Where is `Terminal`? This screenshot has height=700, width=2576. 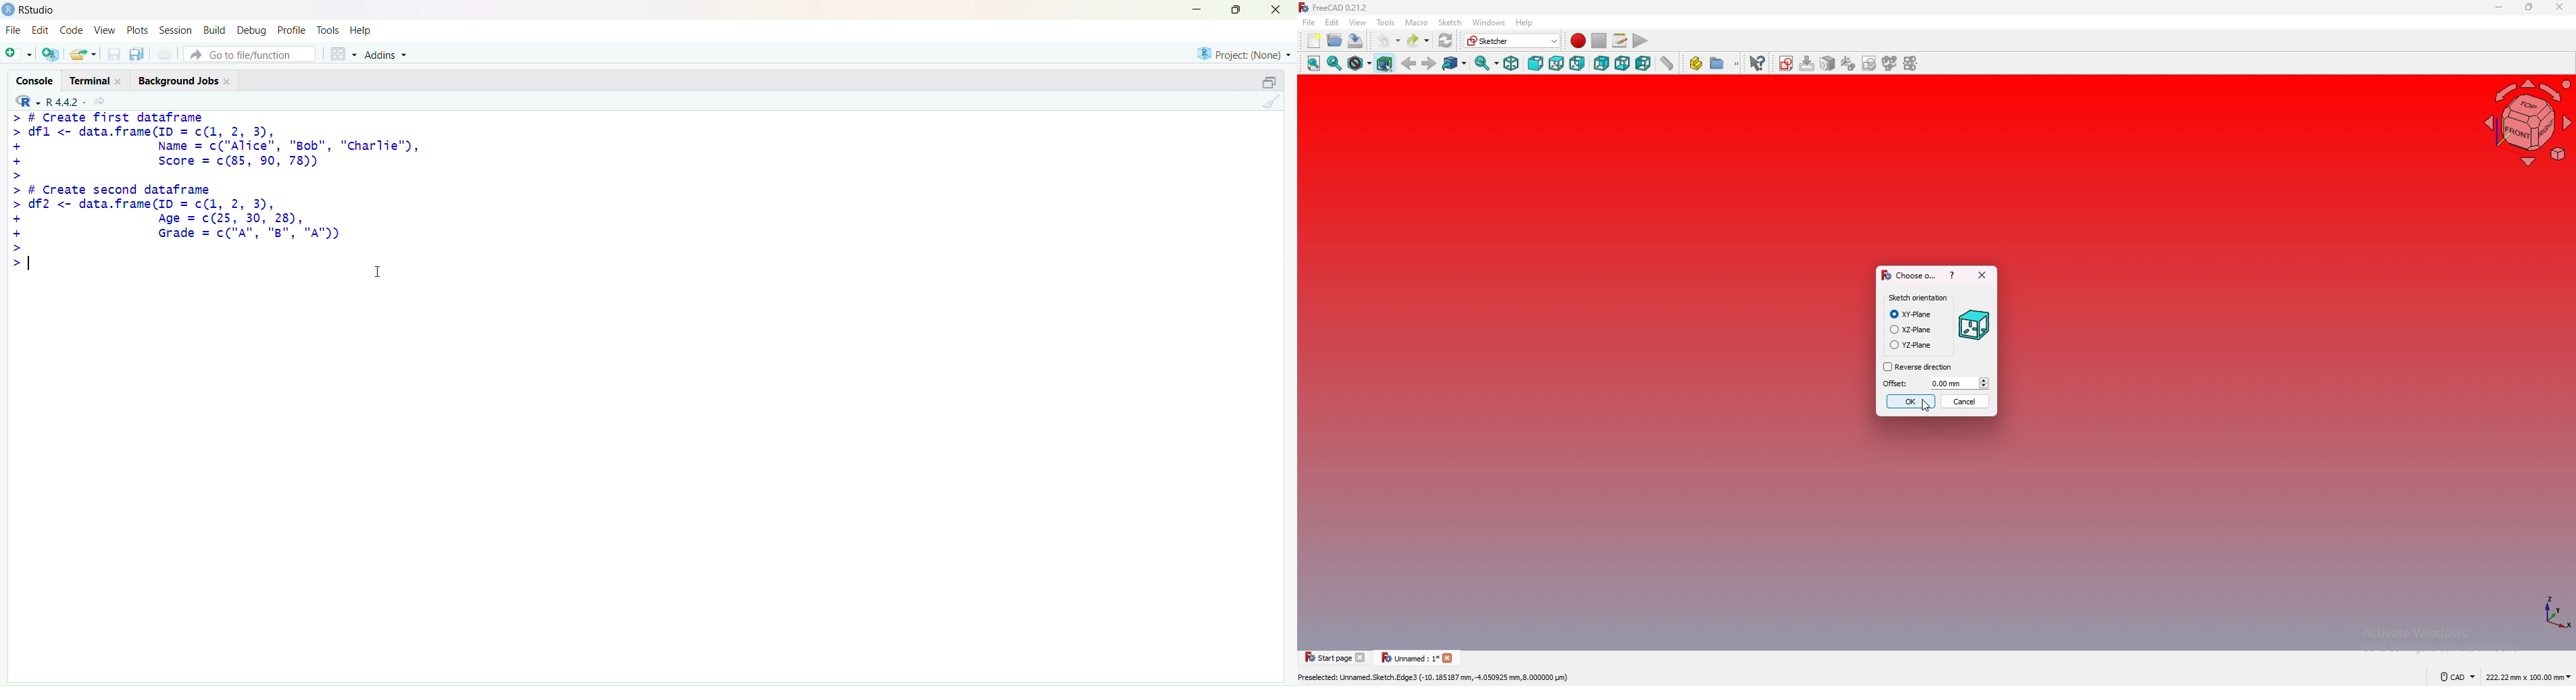
Terminal is located at coordinates (99, 79).